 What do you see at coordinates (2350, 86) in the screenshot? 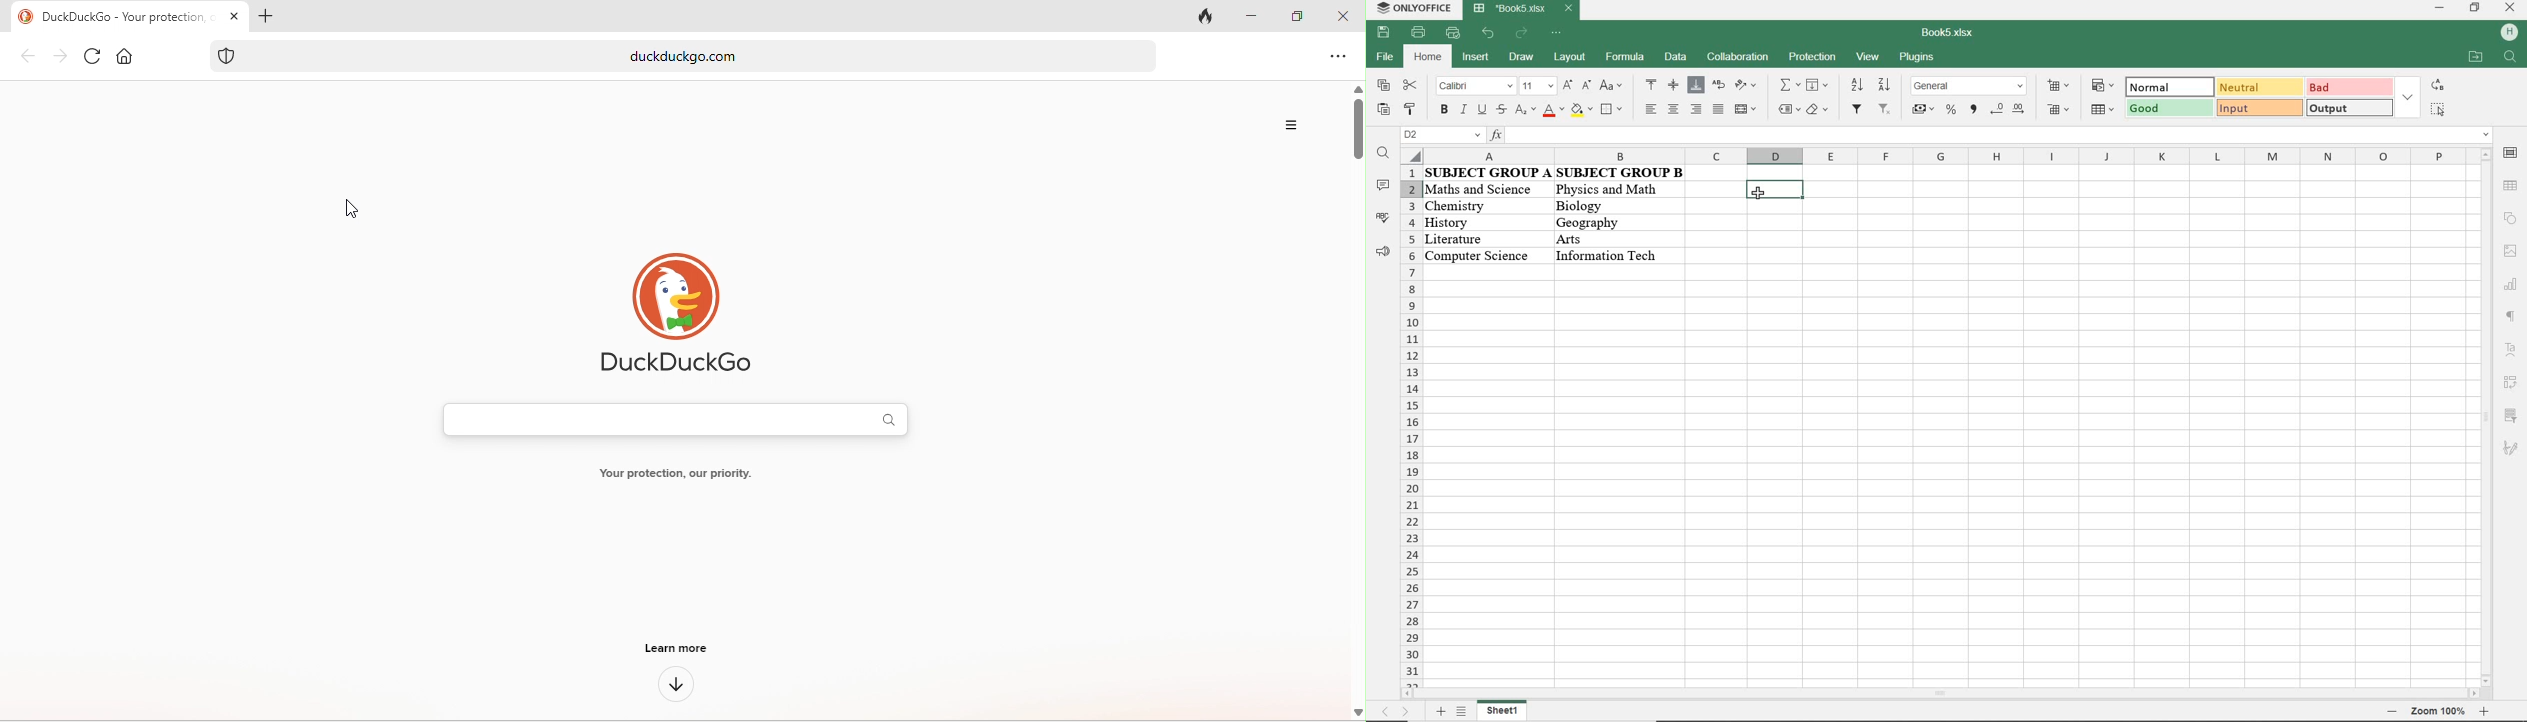
I see `bad` at bounding box center [2350, 86].